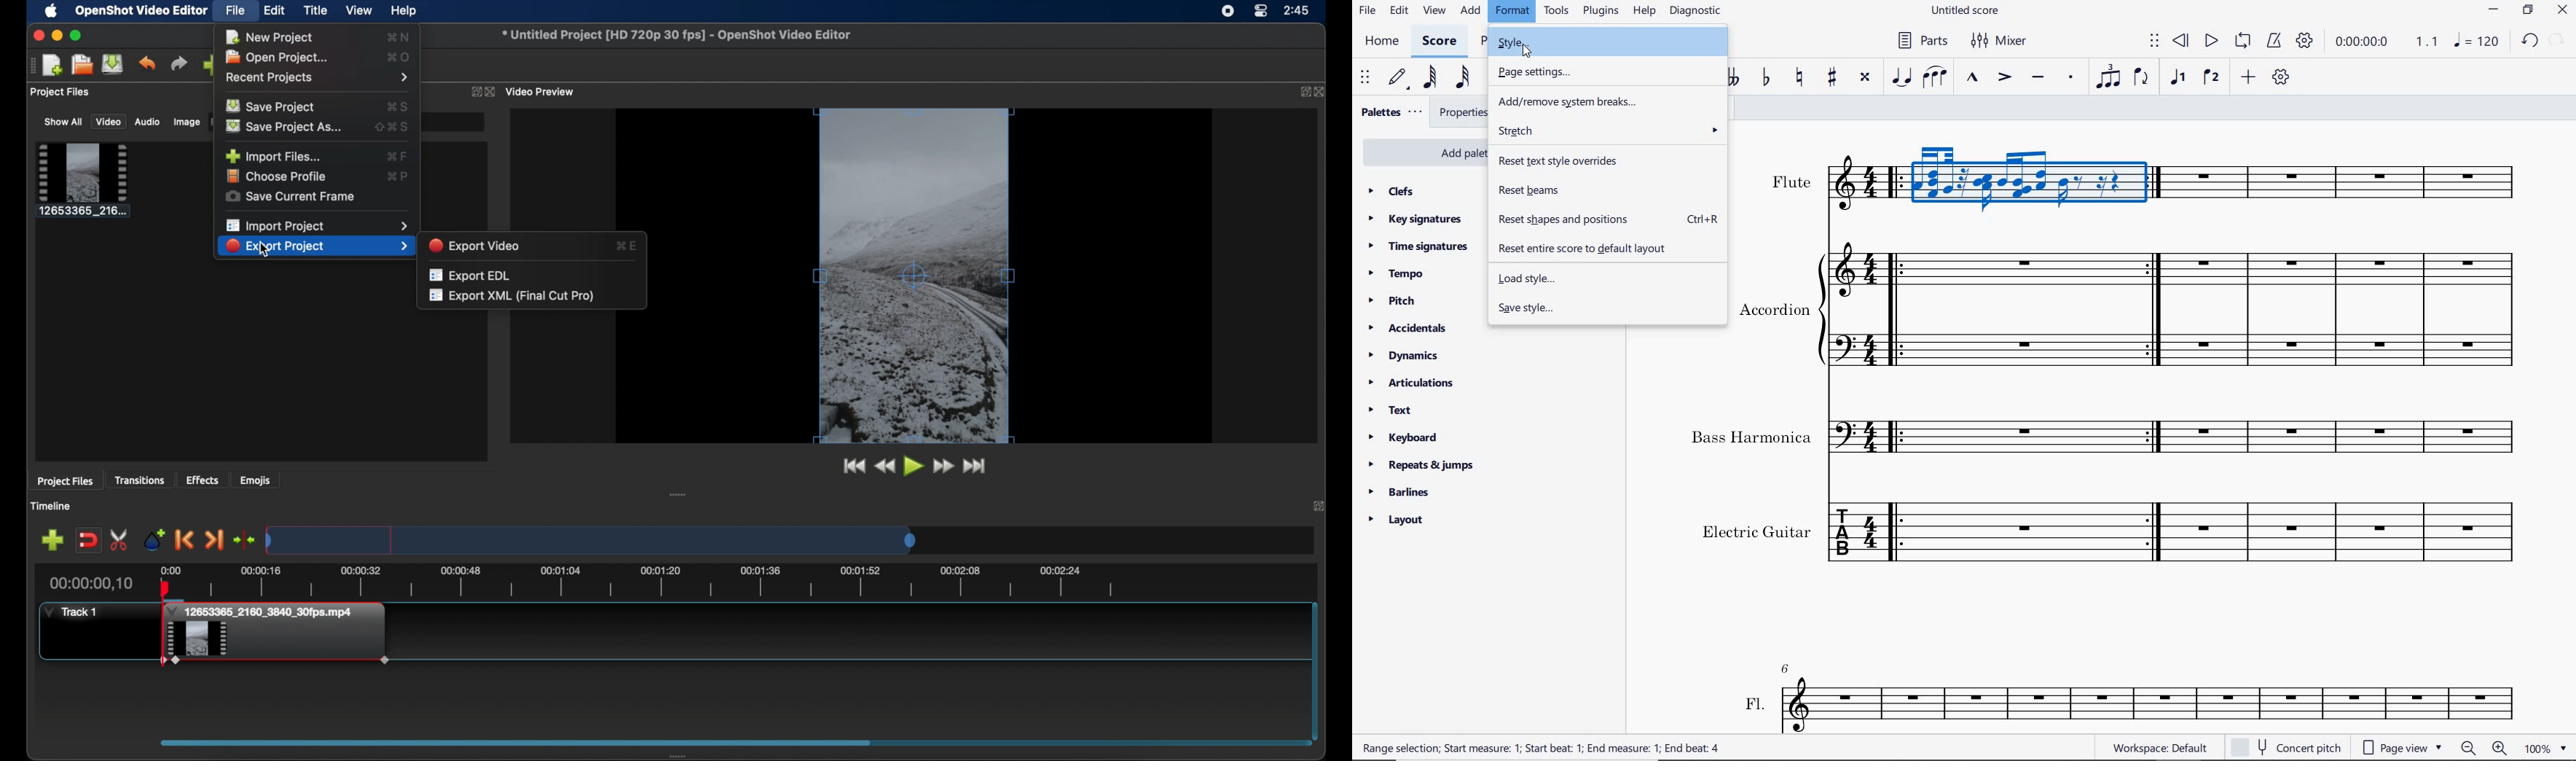  I want to click on save project, so click(113, 64).